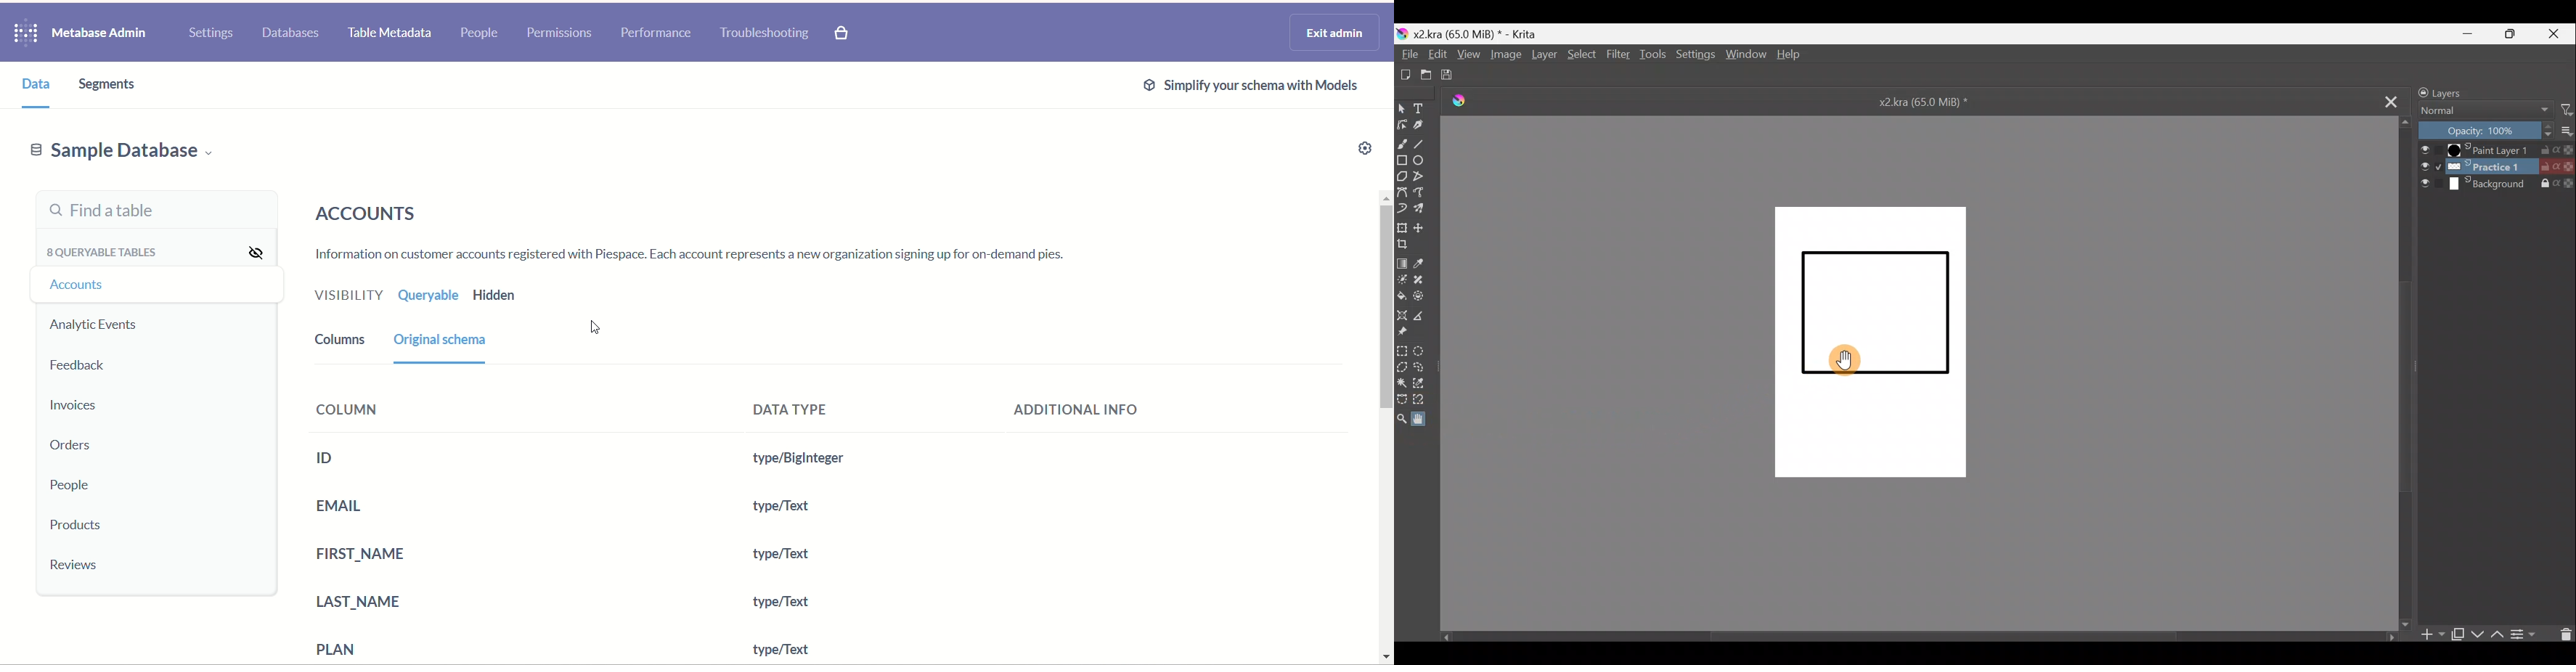 The height and width of the screenshot is (672, 2576). Describe the element at coordinates (1850, 362) in the screenshot. I see `Pan tool on the canvas` at that location.